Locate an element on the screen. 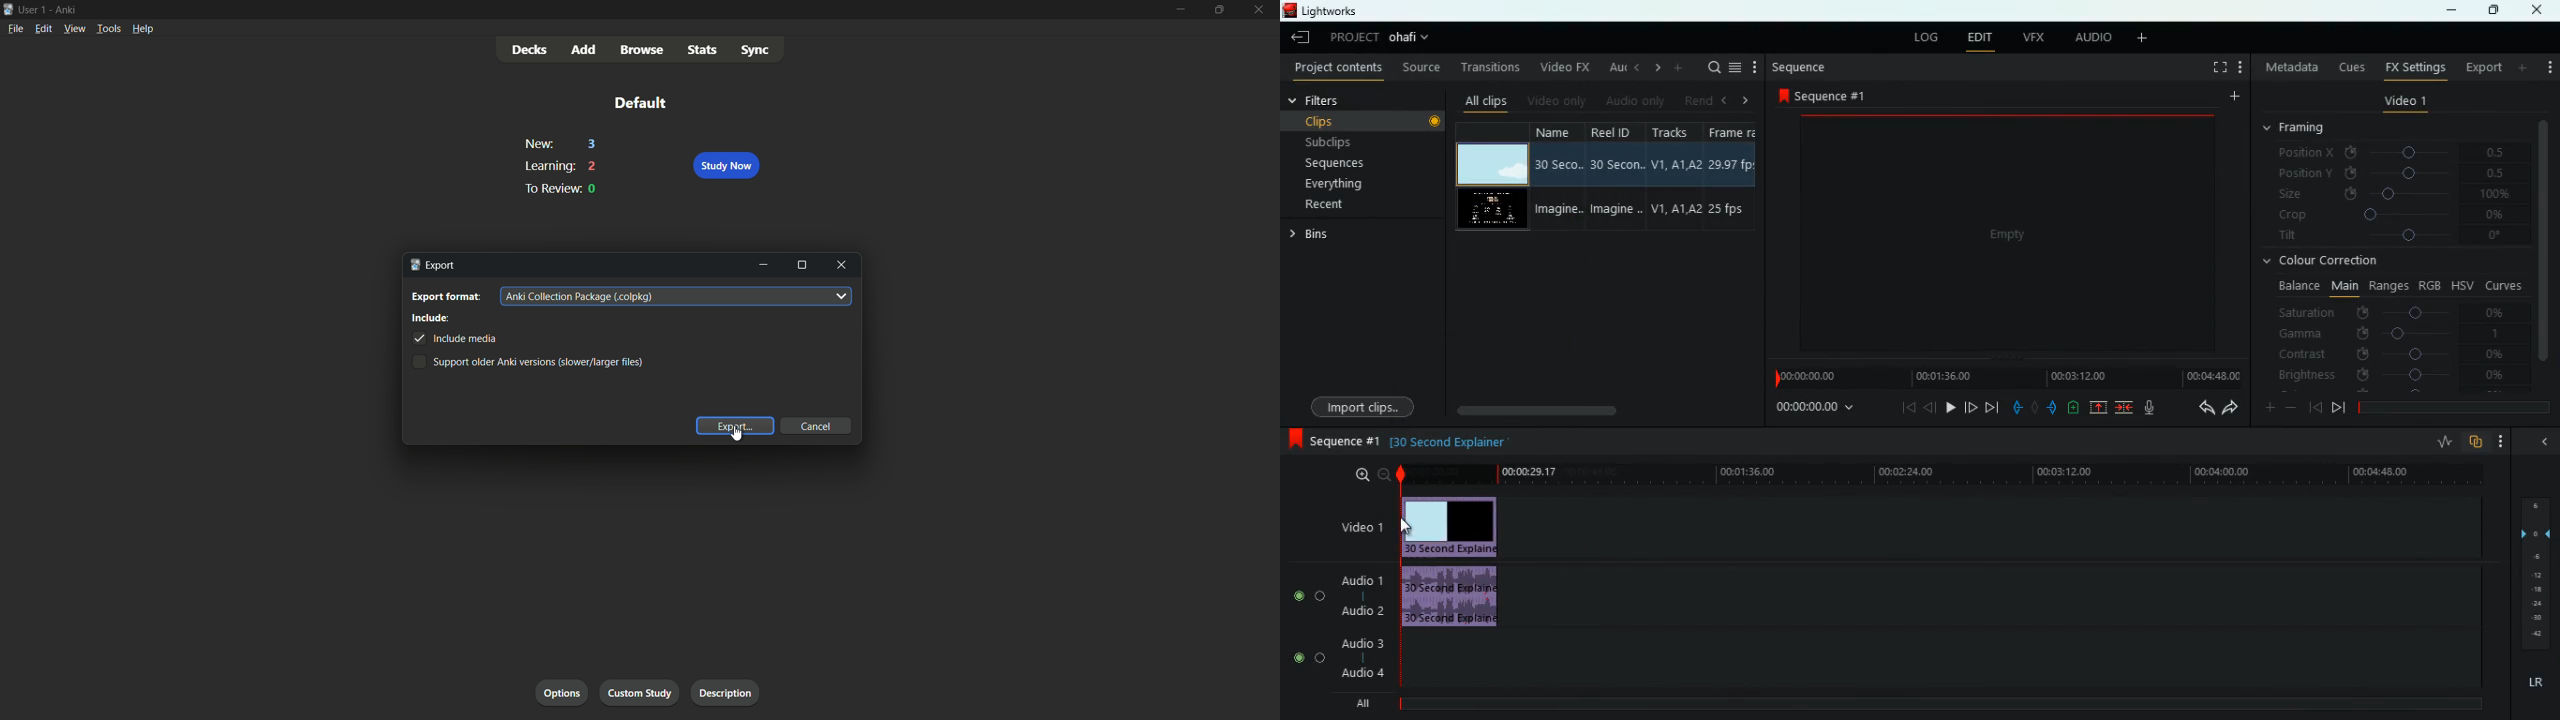 This screenshot has width=2576, height=728. format name is located at coordinates (577, 297).